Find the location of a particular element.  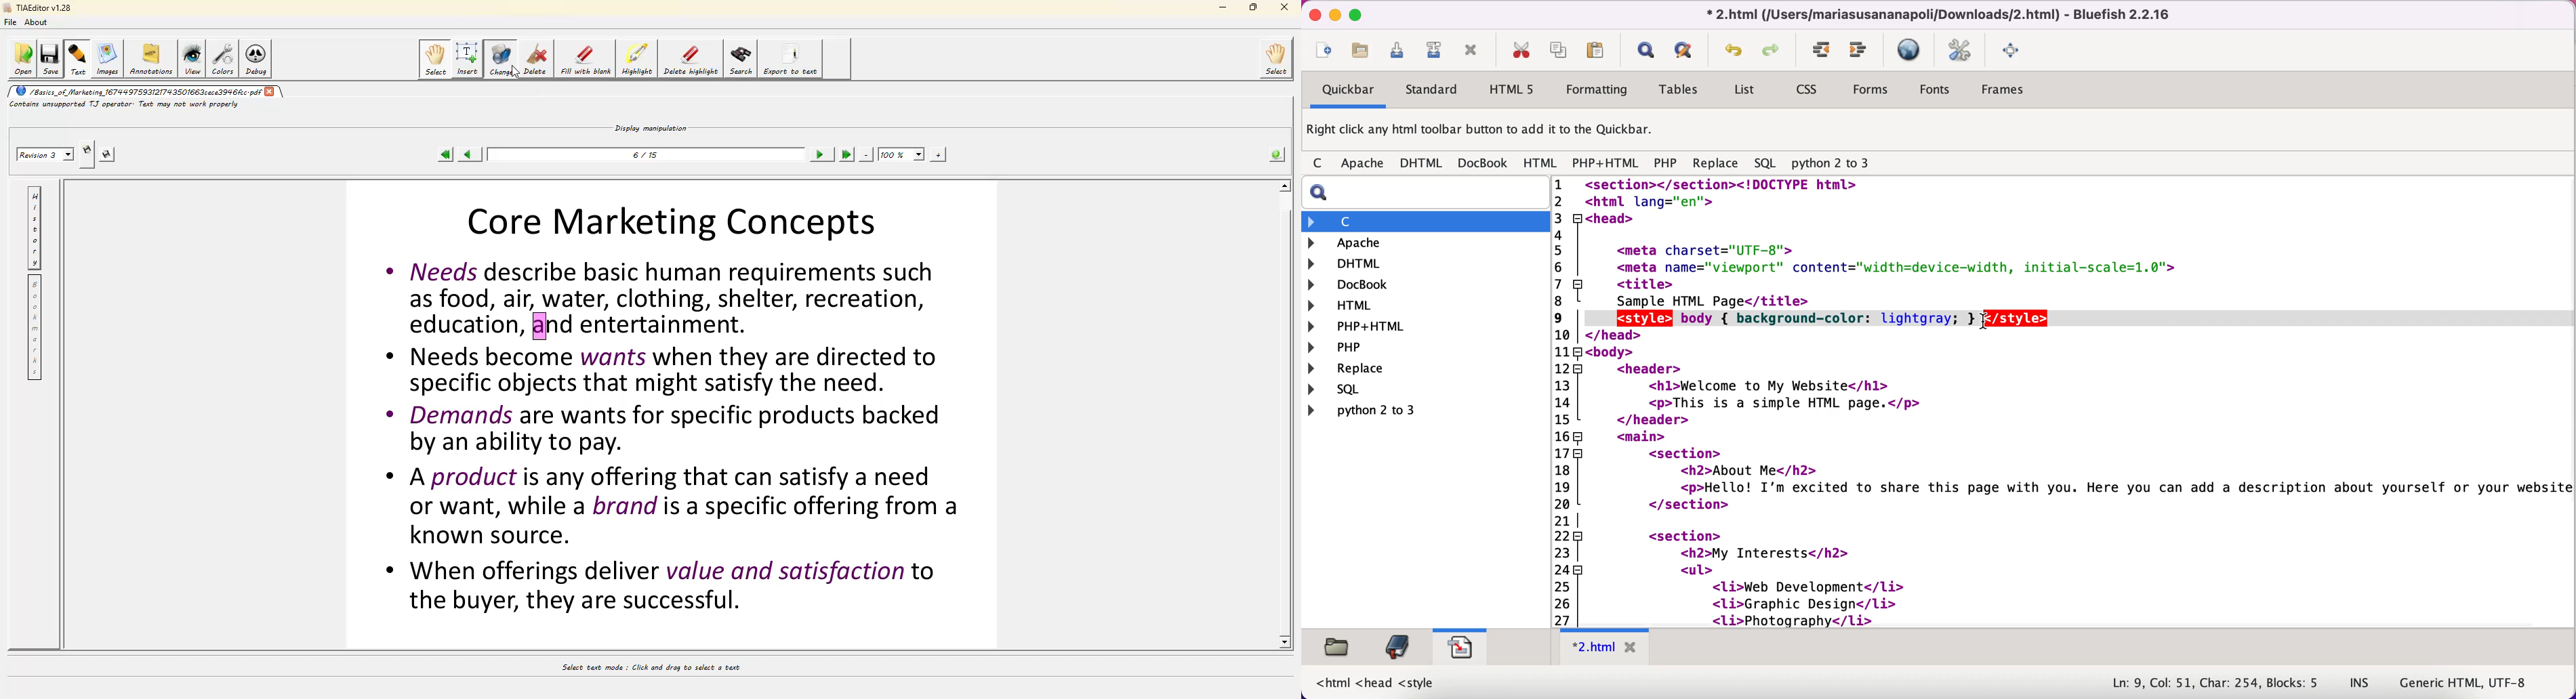

<html <head <style is located at coordinates (1379, 681).